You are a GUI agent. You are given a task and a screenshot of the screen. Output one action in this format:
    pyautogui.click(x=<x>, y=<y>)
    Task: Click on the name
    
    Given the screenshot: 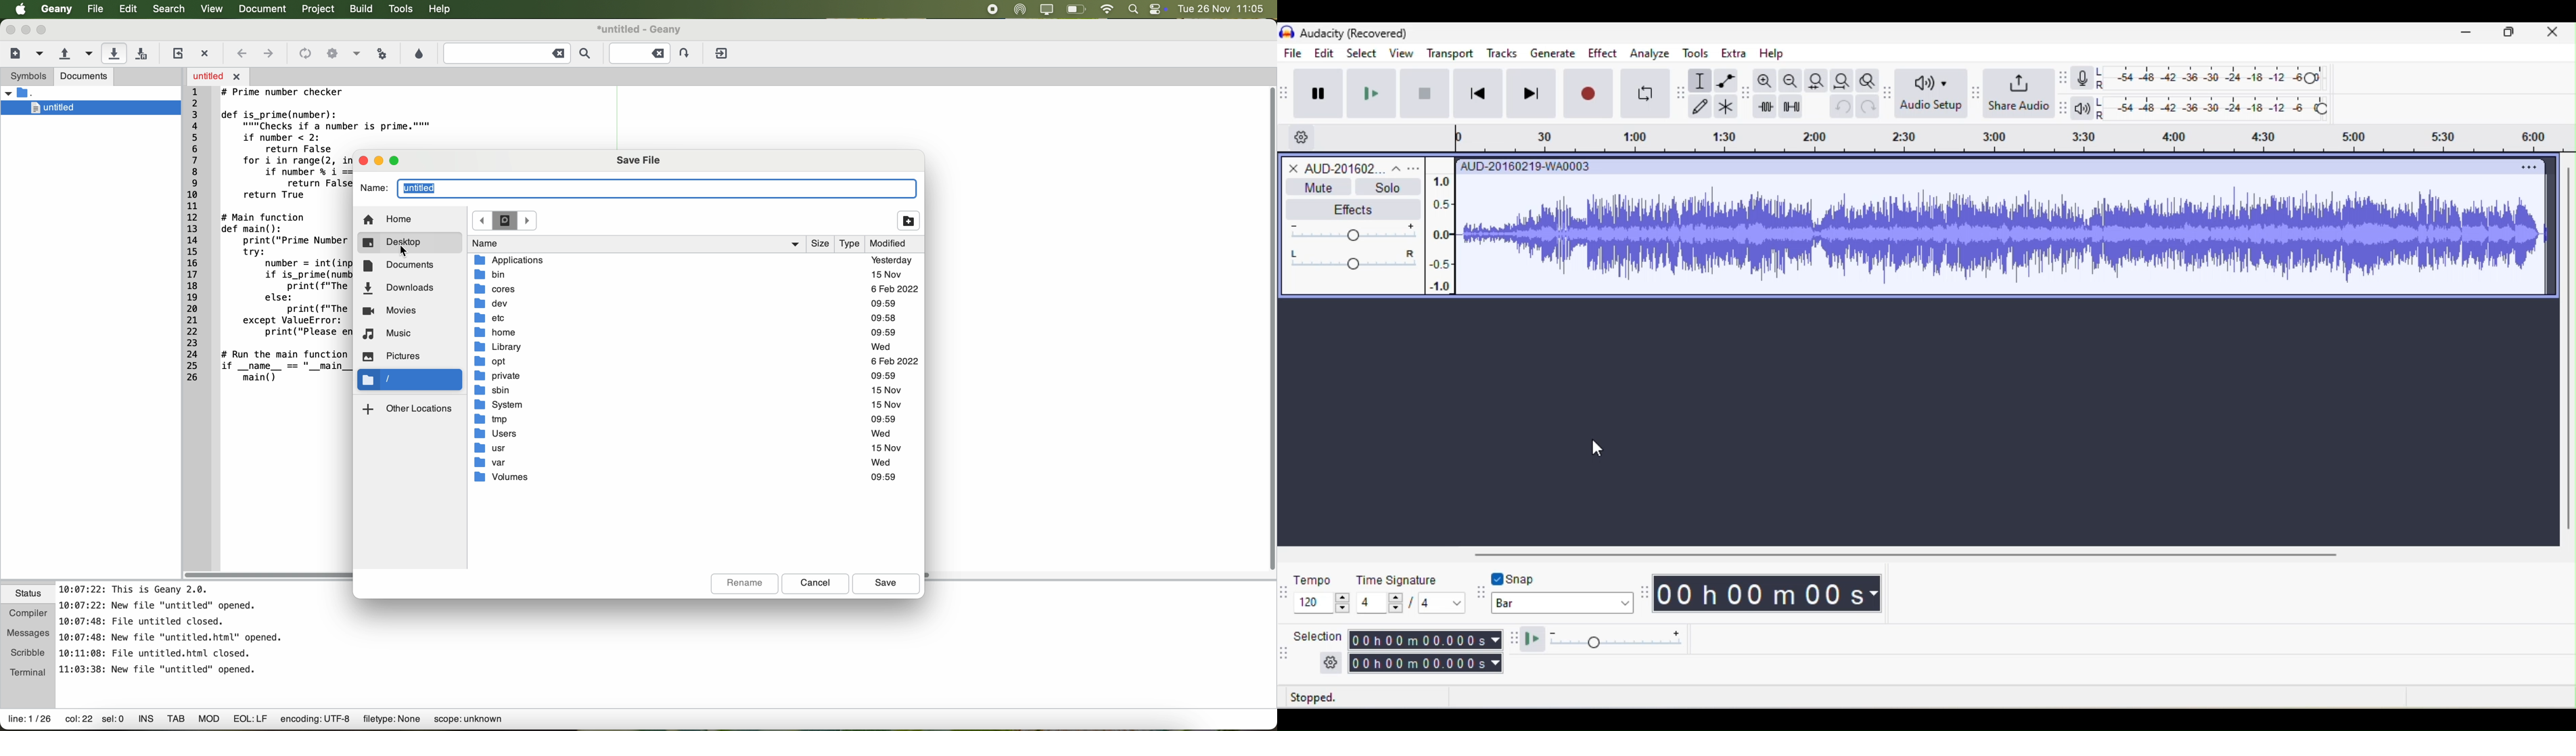 What is the action you would take?
    pyautogui.click(x=636, y=244)
    